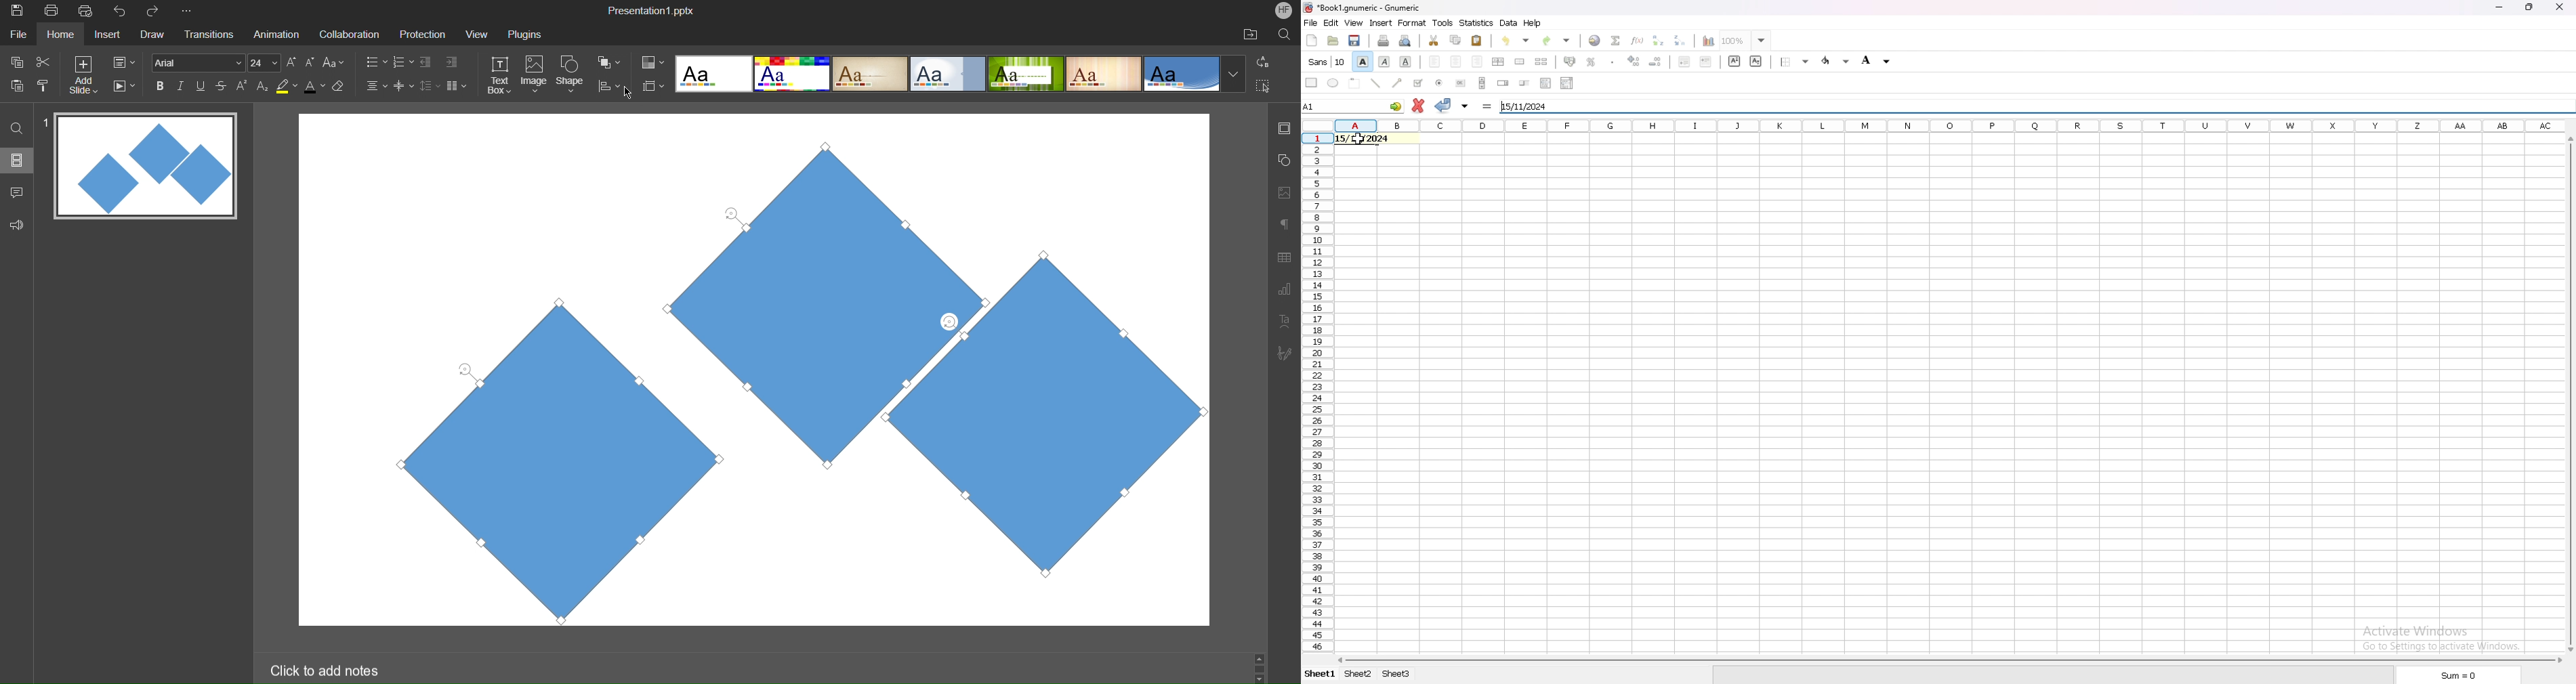  I want to click on Underline, so click(201, 86).